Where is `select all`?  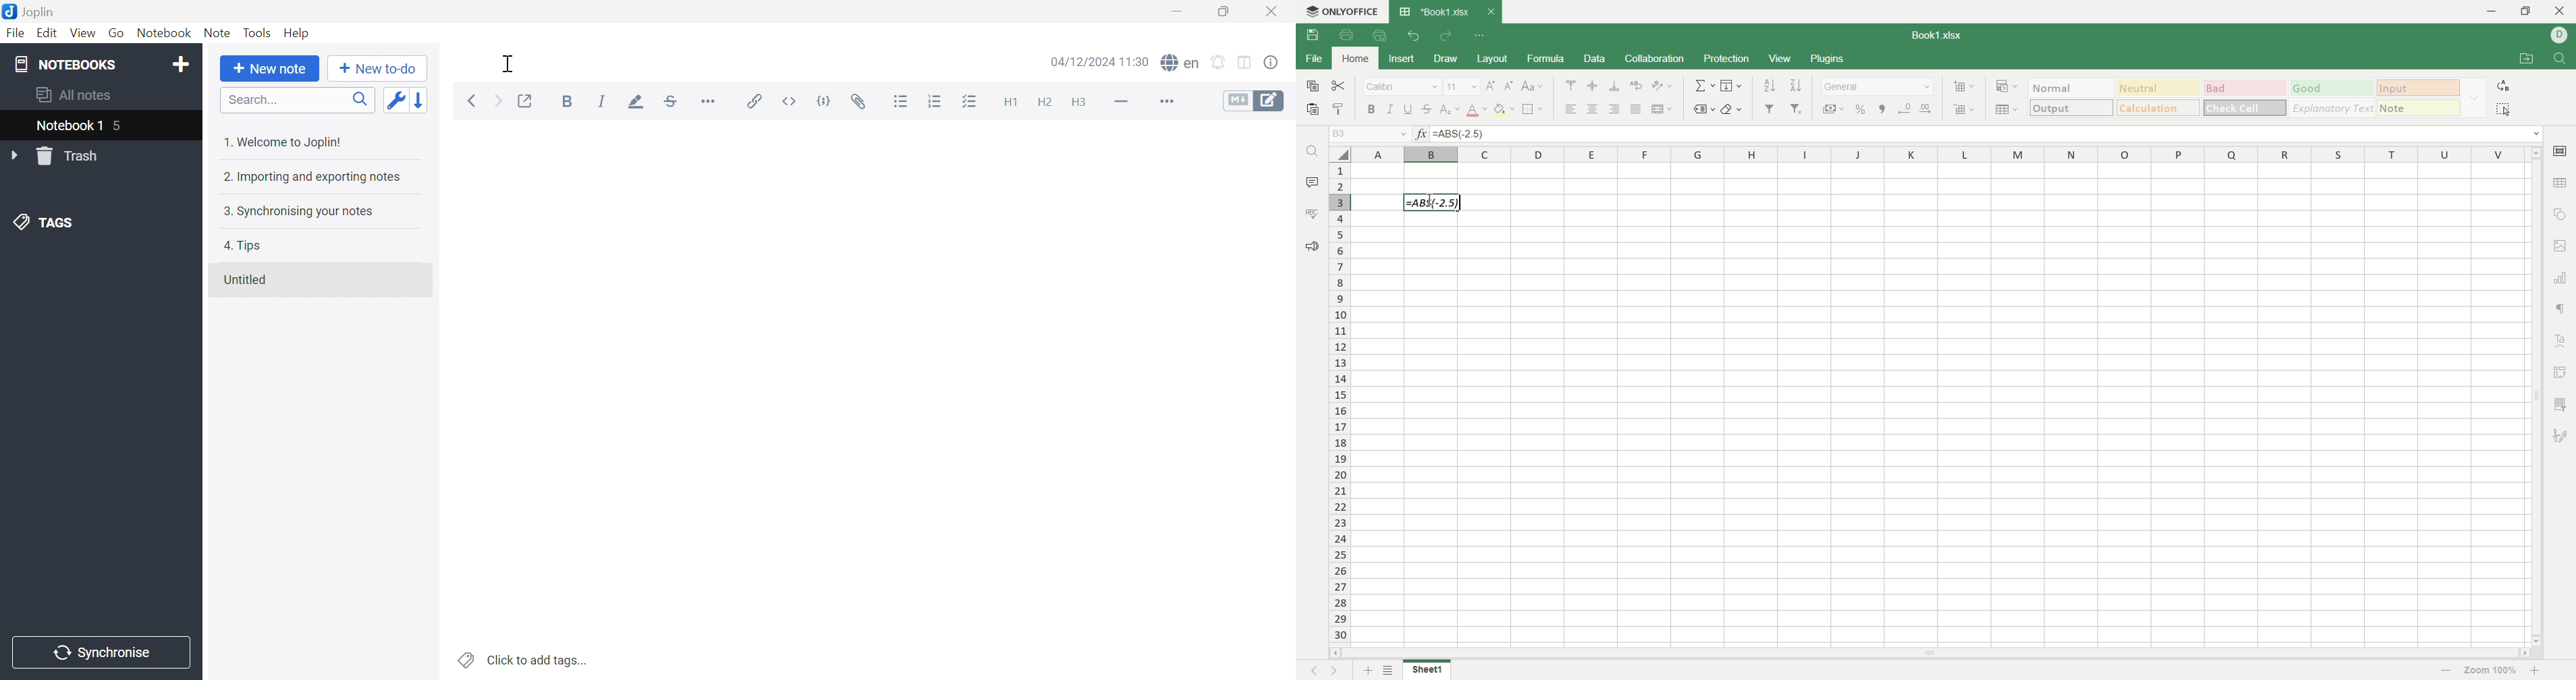
select all is located at coordinates (1340, 154).